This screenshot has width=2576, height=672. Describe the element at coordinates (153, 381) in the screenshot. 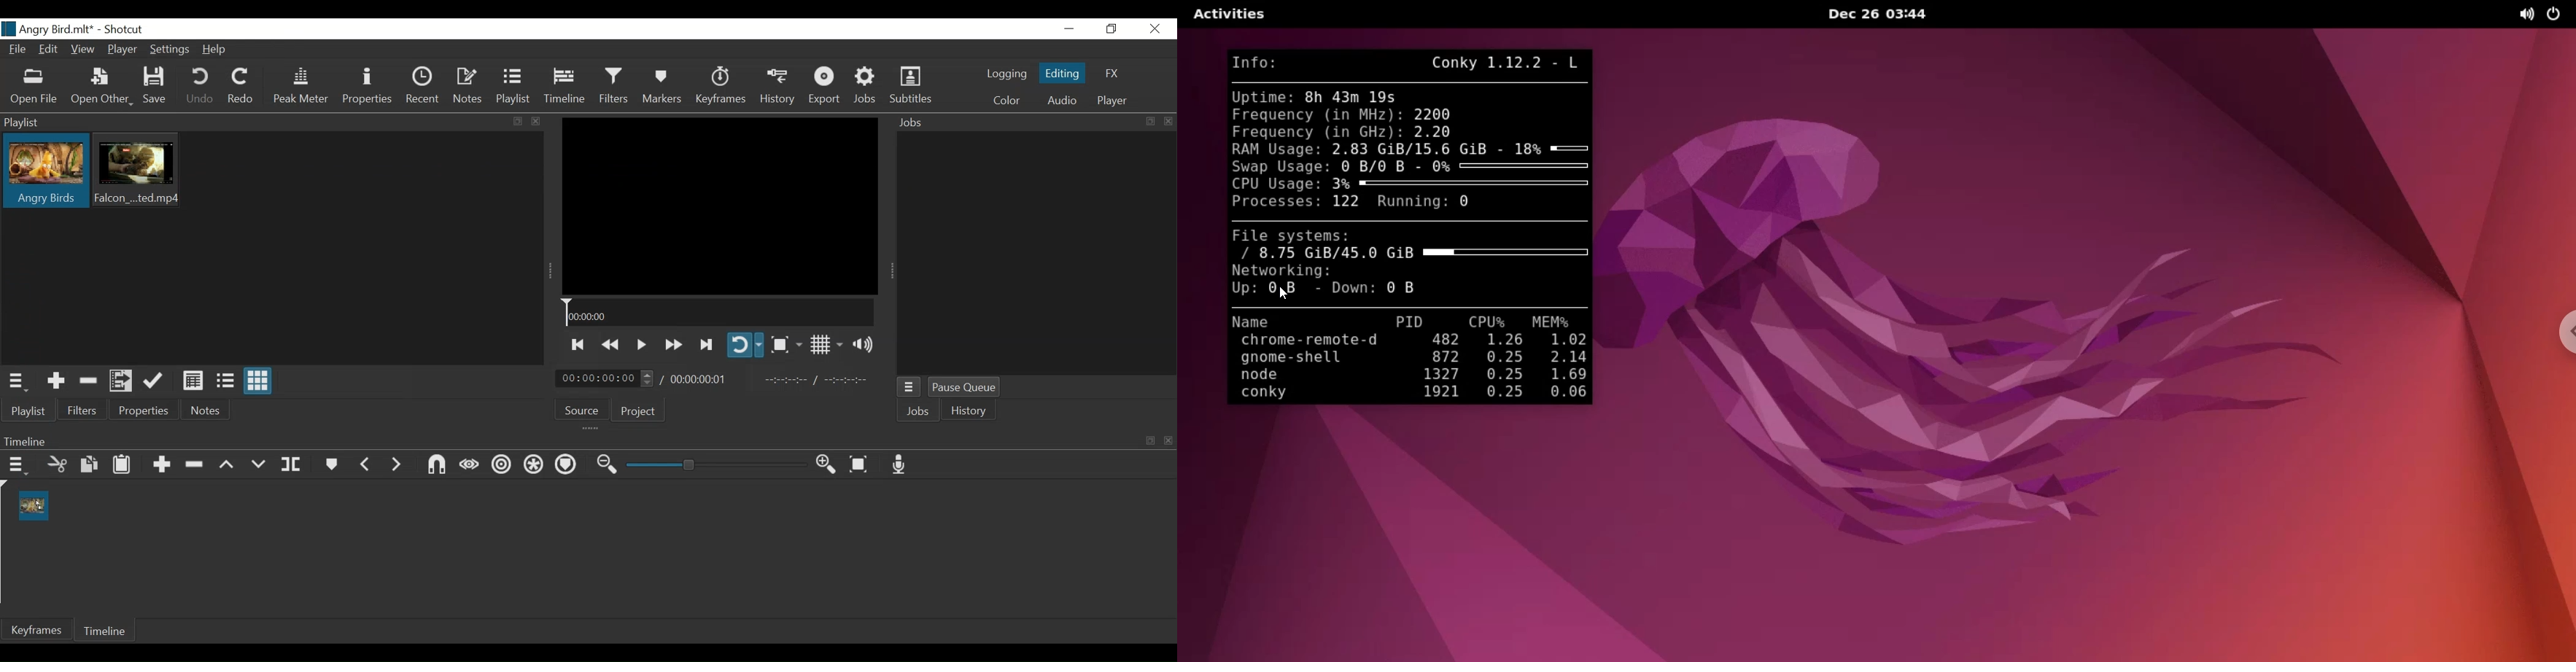

I see `Update` at that location.